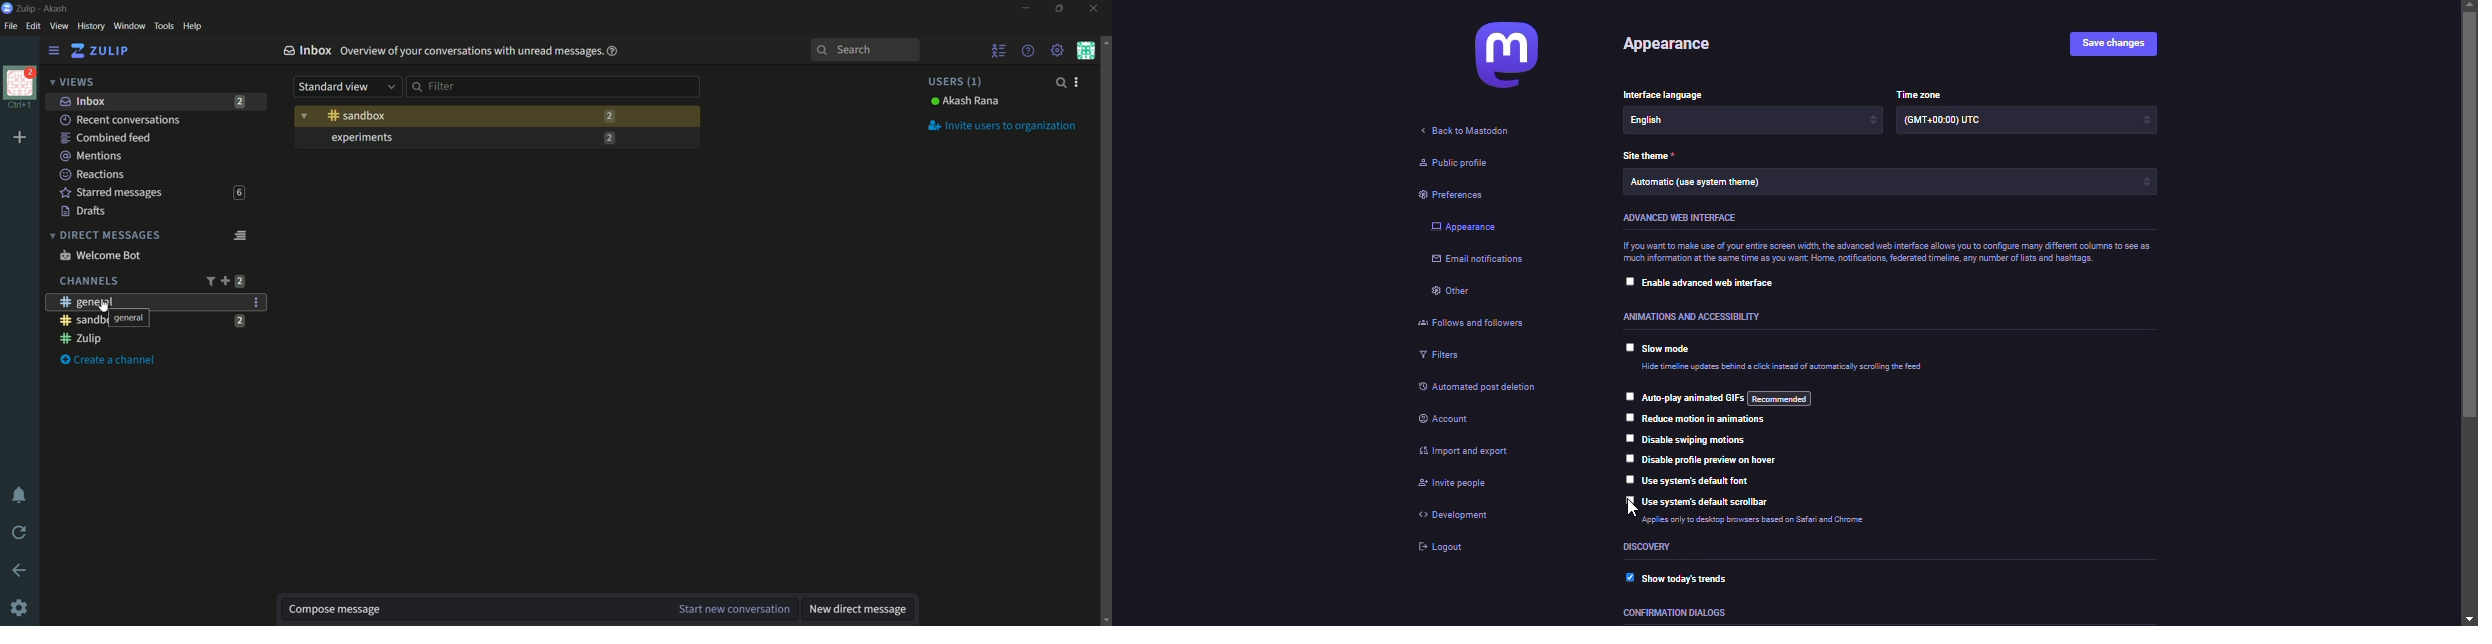 The image size is (2492, 644). Describe the element at coordinates (81, 339) in the screenshot. I see `zulip channel` at that location.